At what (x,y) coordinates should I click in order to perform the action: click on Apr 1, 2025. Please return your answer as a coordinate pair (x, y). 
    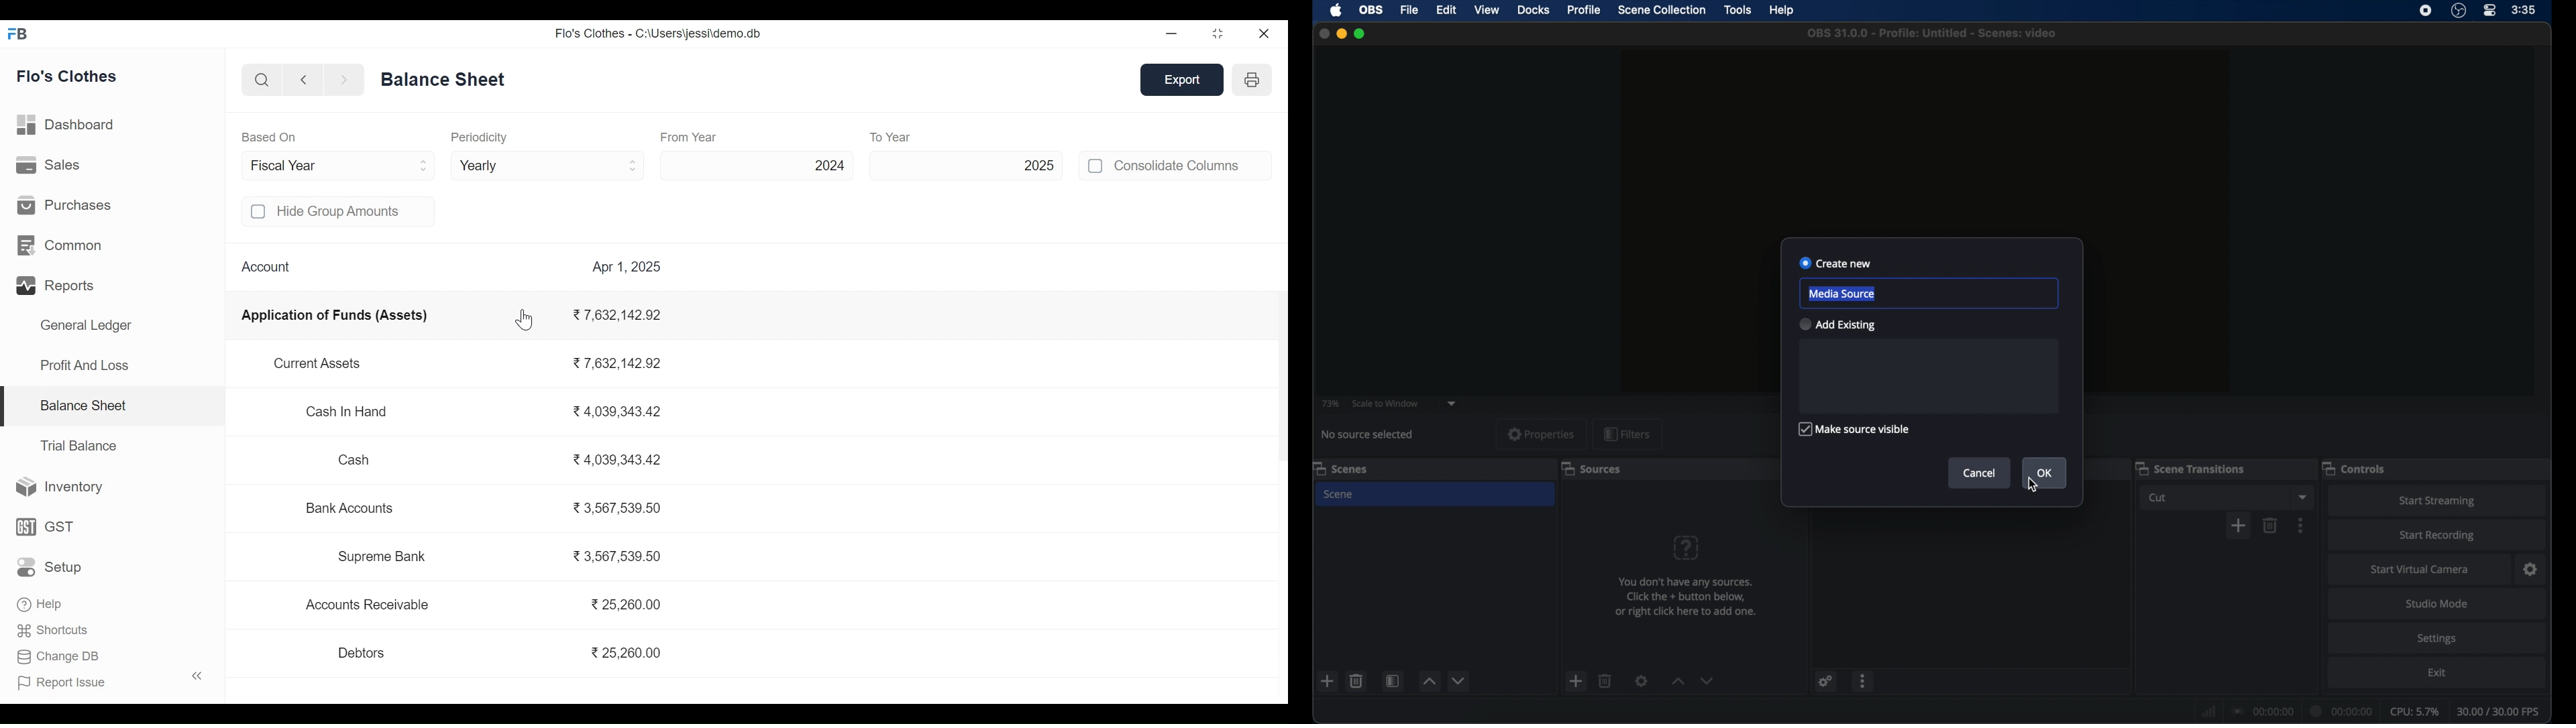
    Looking at the image, I should click on (627, 265).